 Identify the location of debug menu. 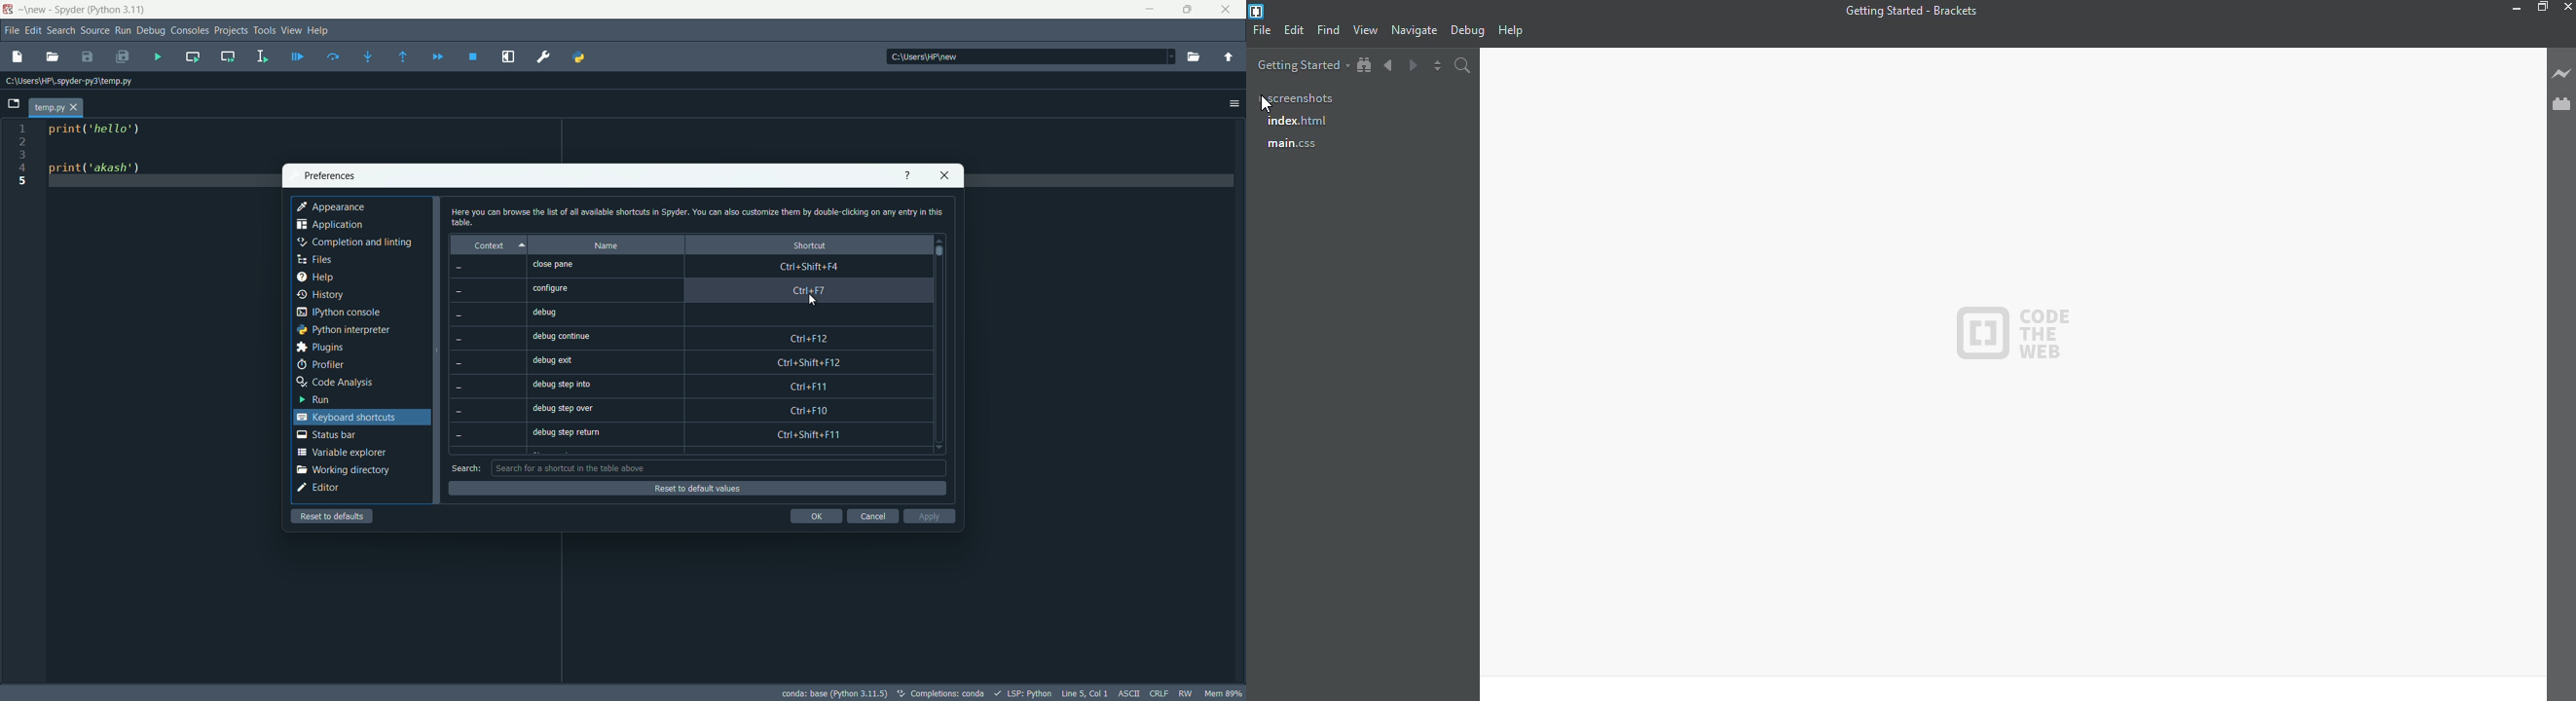
(152, 31).